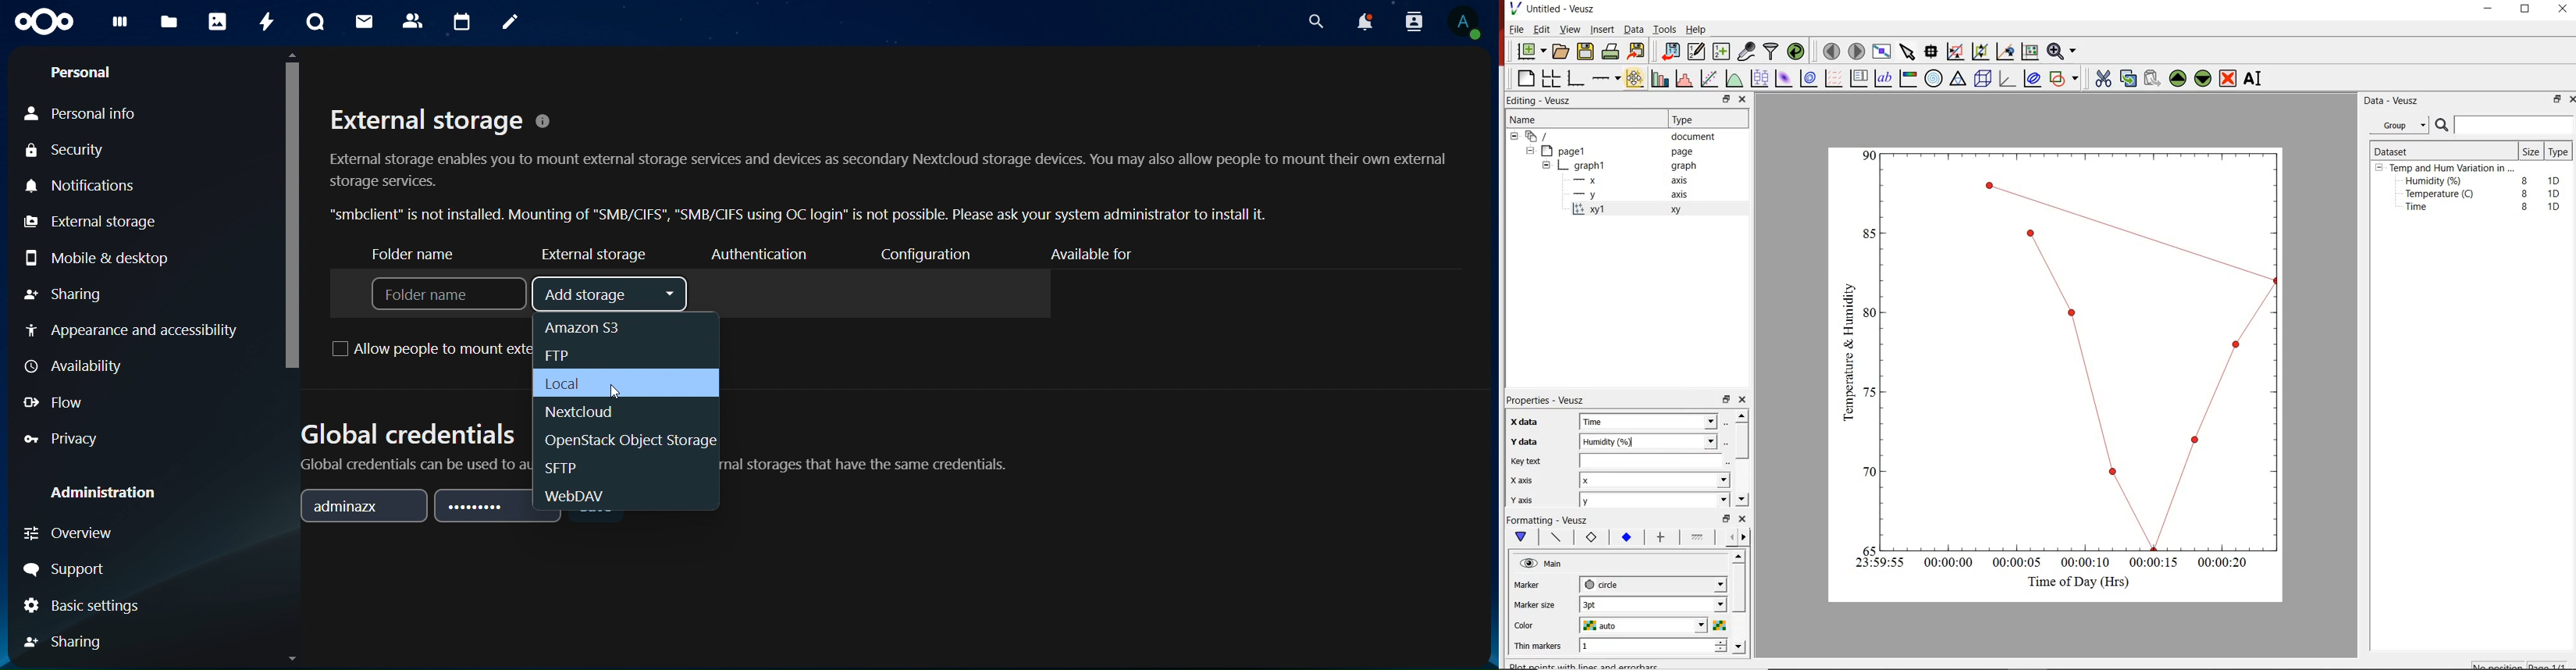 This screenshot has width=2576, height=672. I want to click on ftp, so click(571, 355).